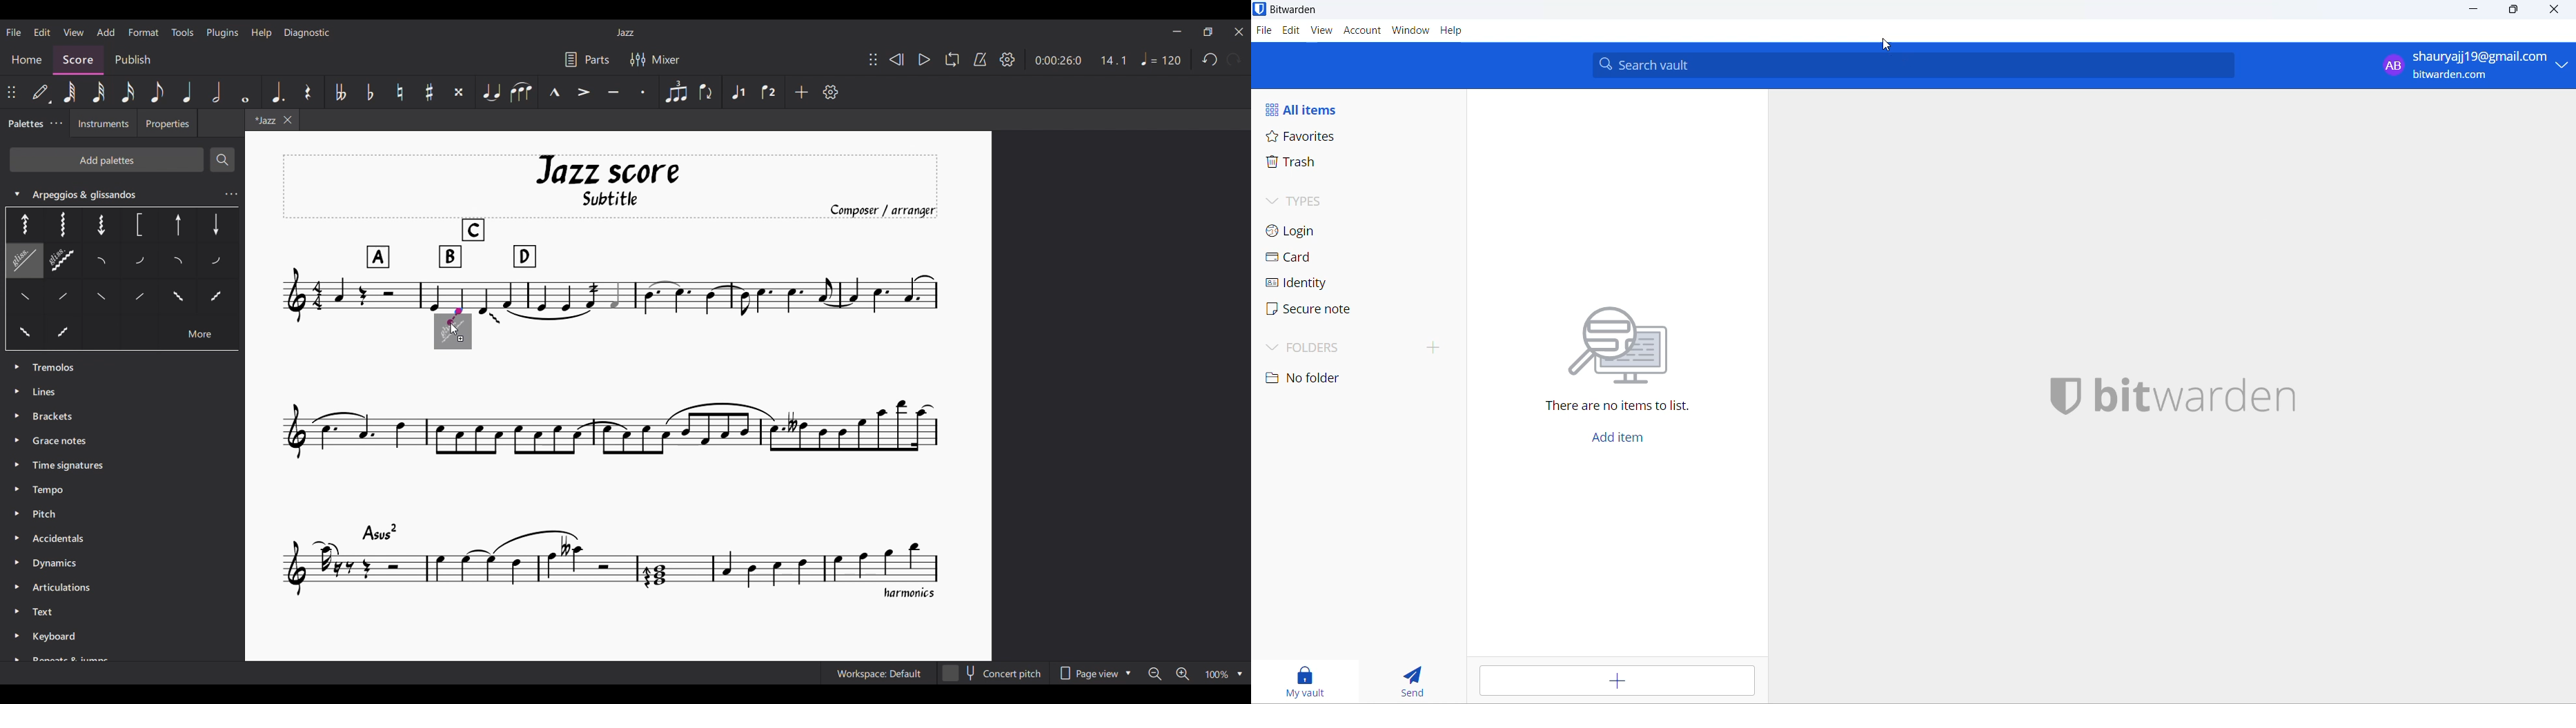  I want to click on Straight , so click(48, 301).